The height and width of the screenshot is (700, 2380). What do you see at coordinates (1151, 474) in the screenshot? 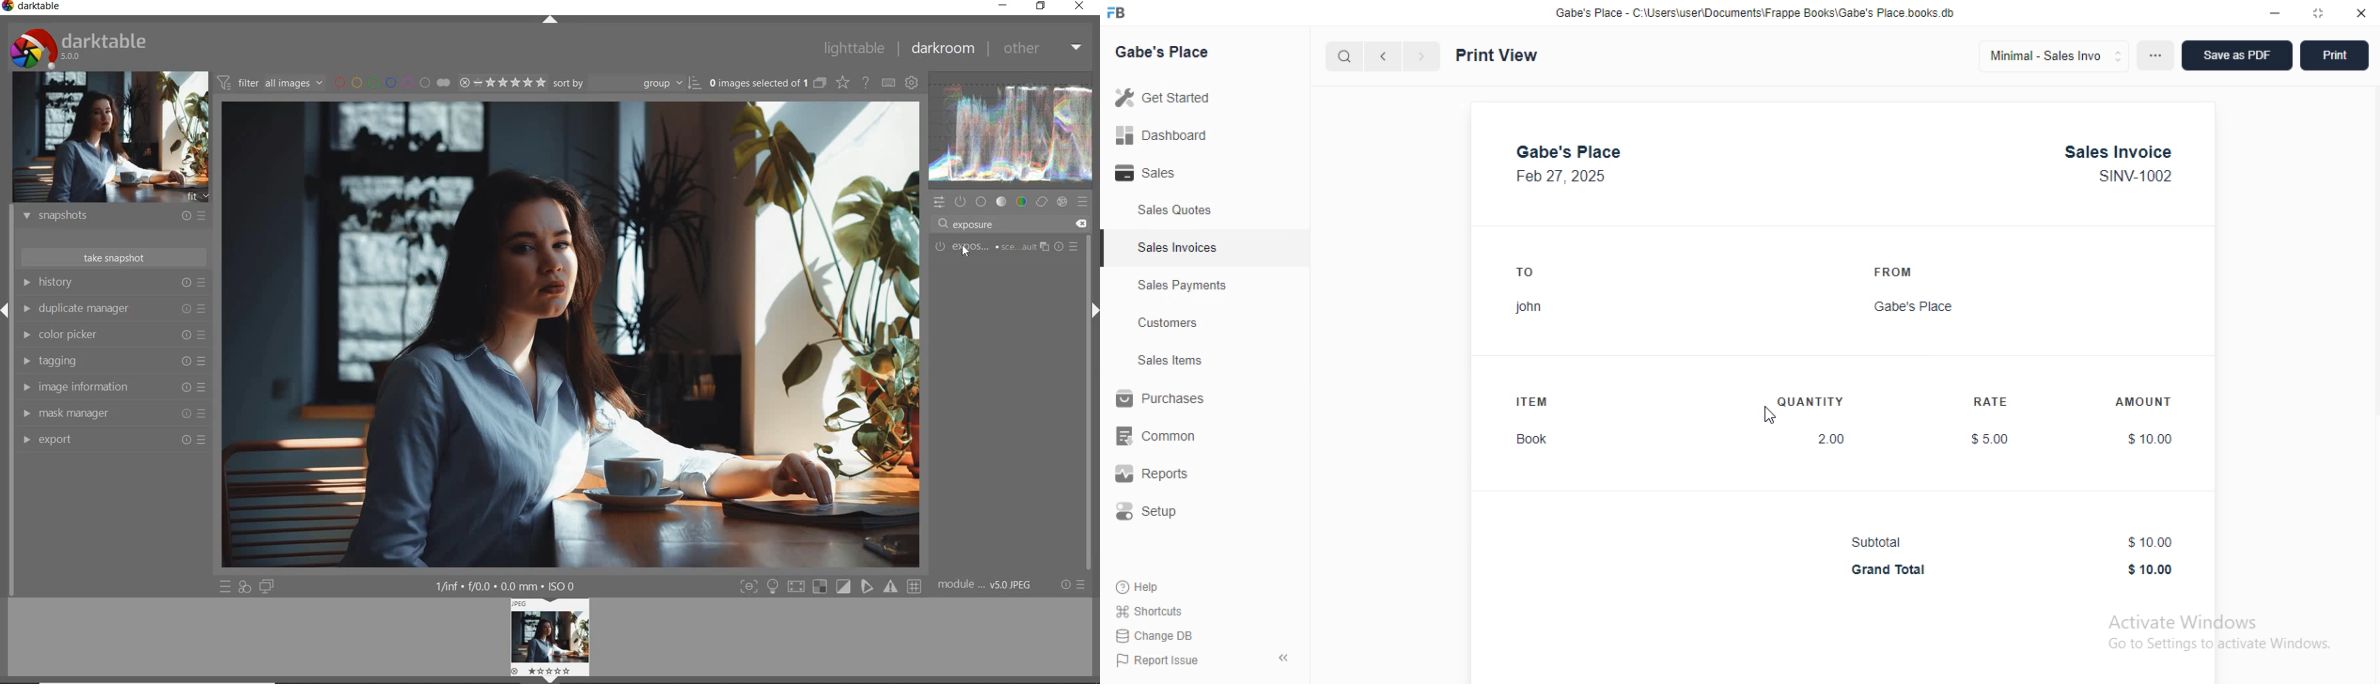
I see `reports` at bounding box center [1151, 474].